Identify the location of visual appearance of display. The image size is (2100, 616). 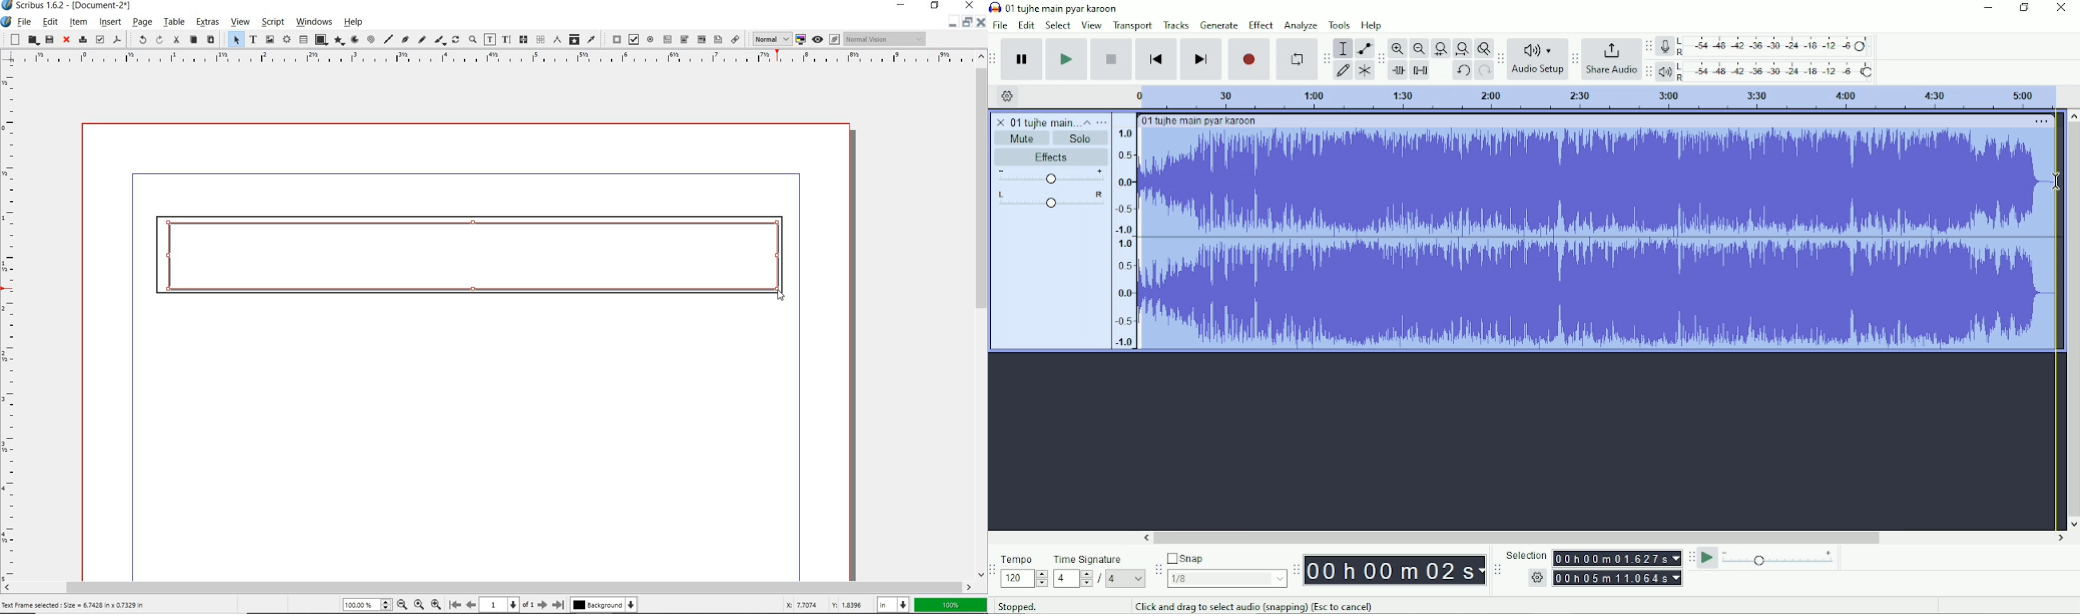
(887, 38).